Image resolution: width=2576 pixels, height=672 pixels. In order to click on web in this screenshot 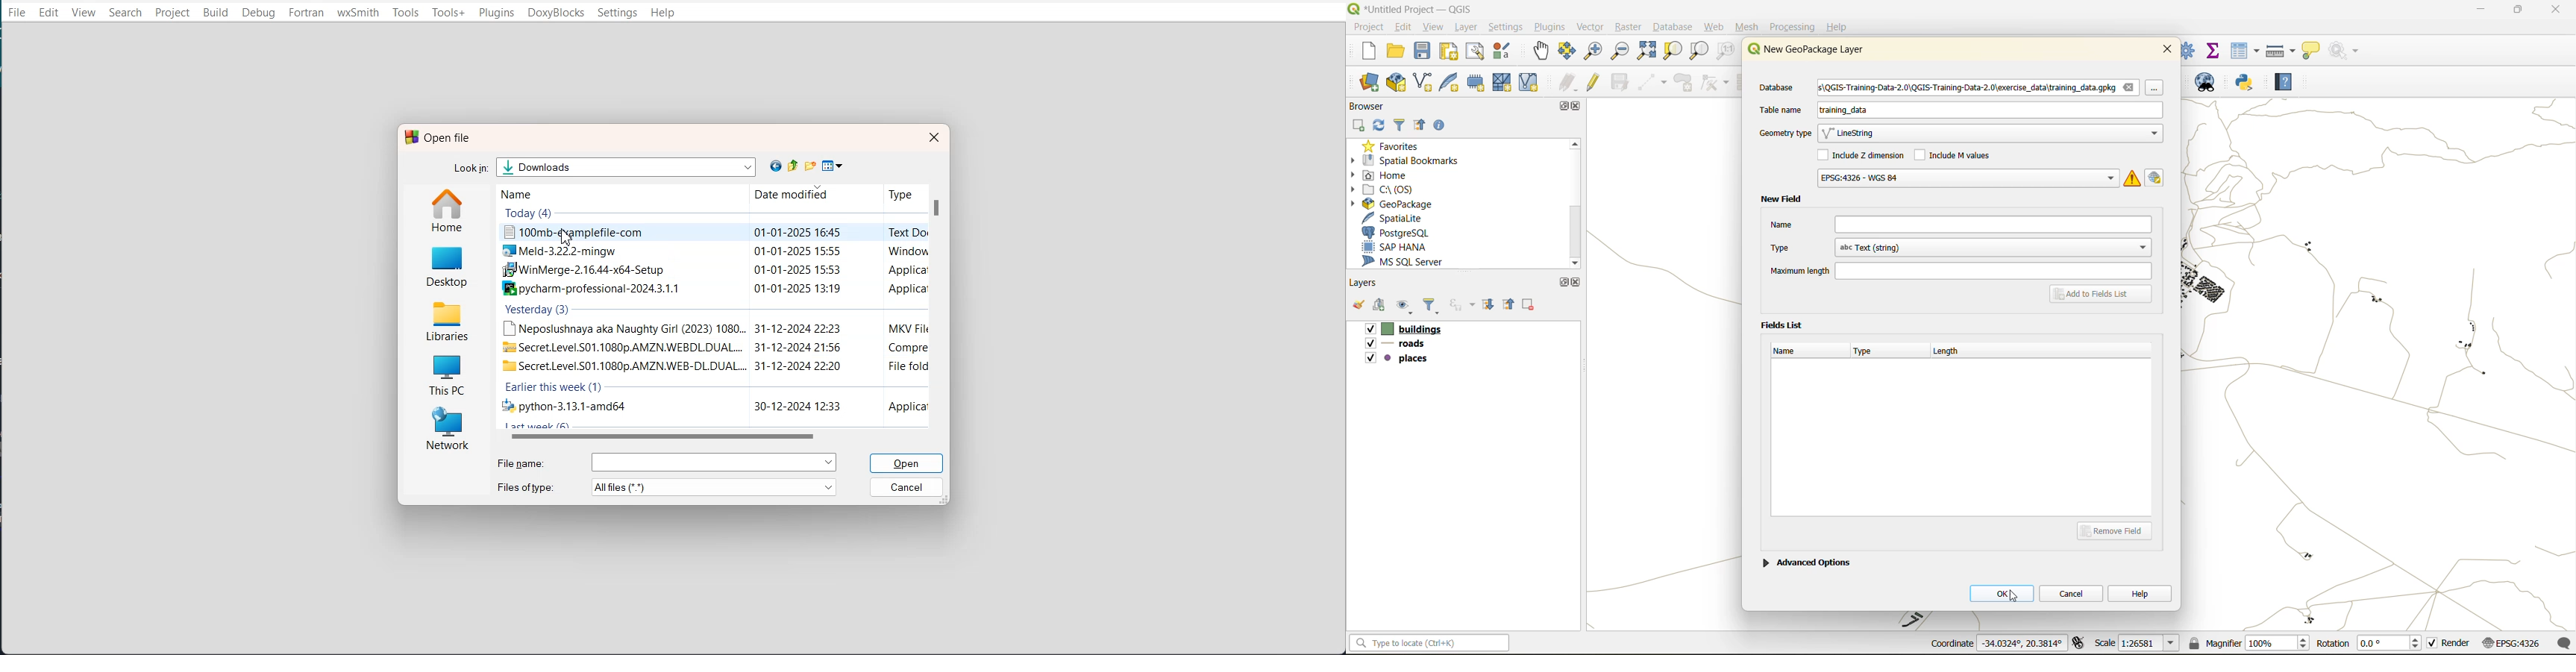, I will do `click(1715, 27)`.